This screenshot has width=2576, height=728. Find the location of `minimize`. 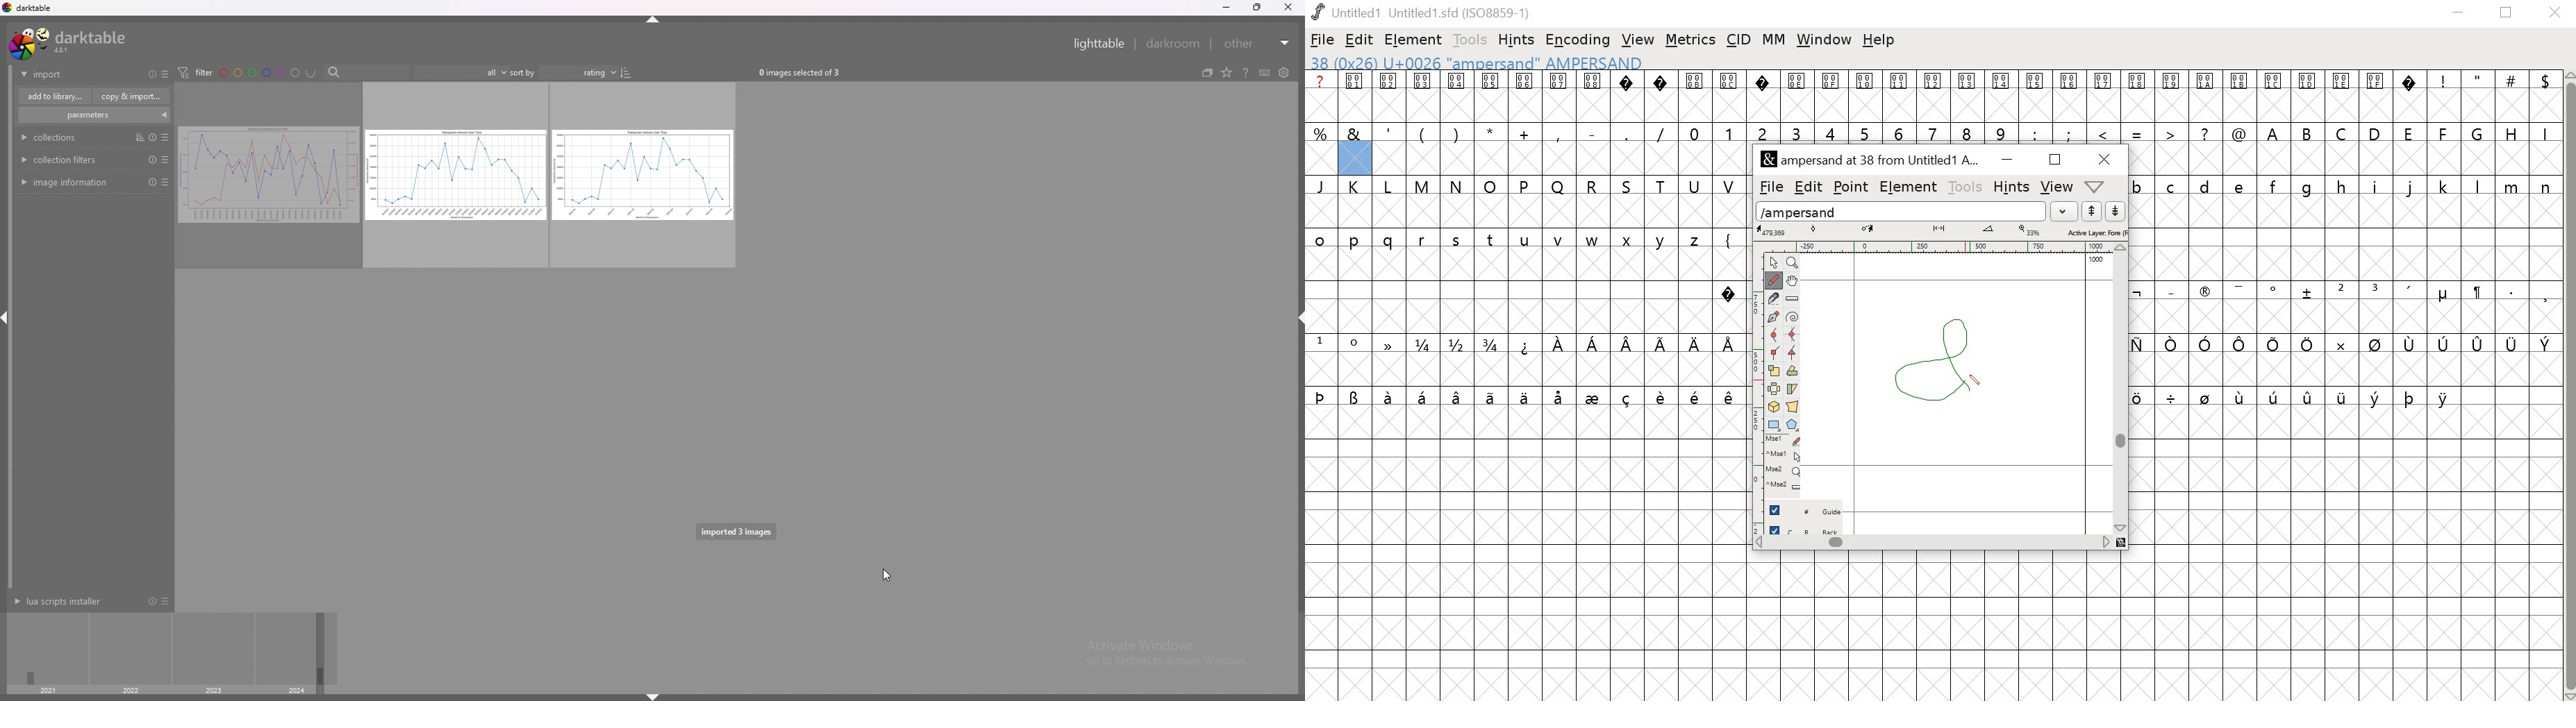

minimize is located at coordinates (1228, 8).